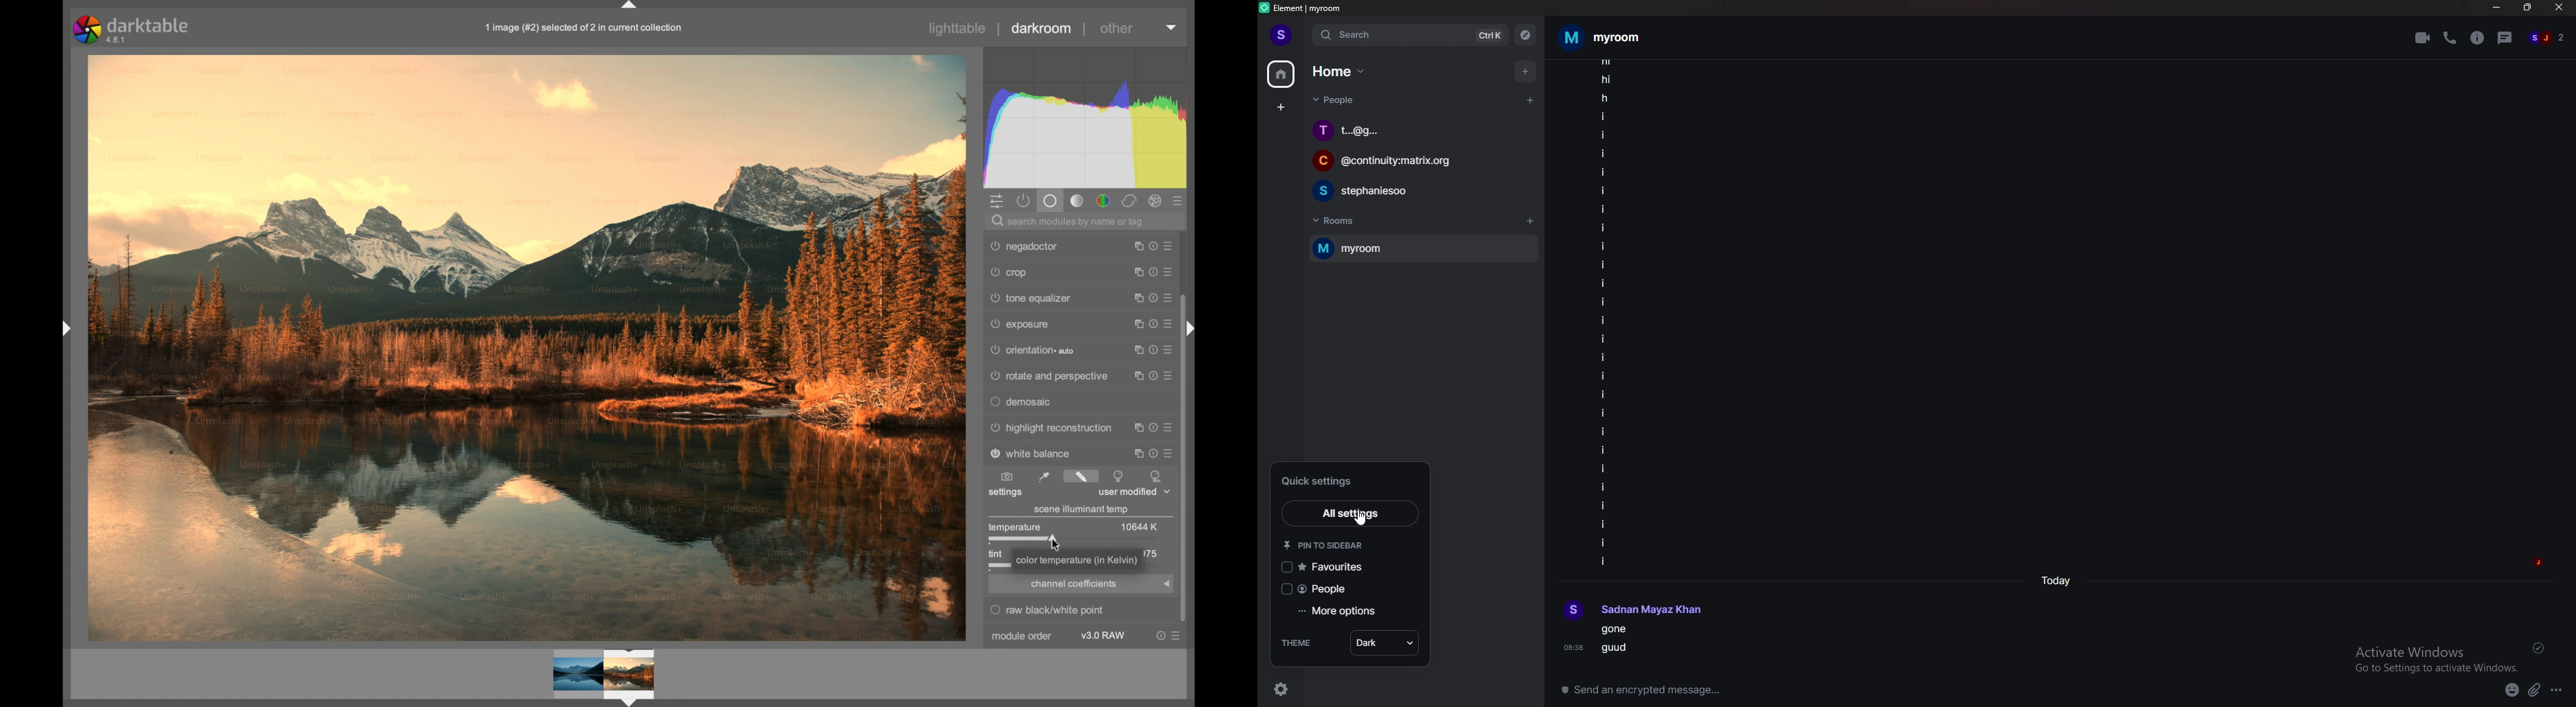  What do you see at coordinates (1422, 130) in the screenshot?
I see `chat` at bounding box center [1422, 130].